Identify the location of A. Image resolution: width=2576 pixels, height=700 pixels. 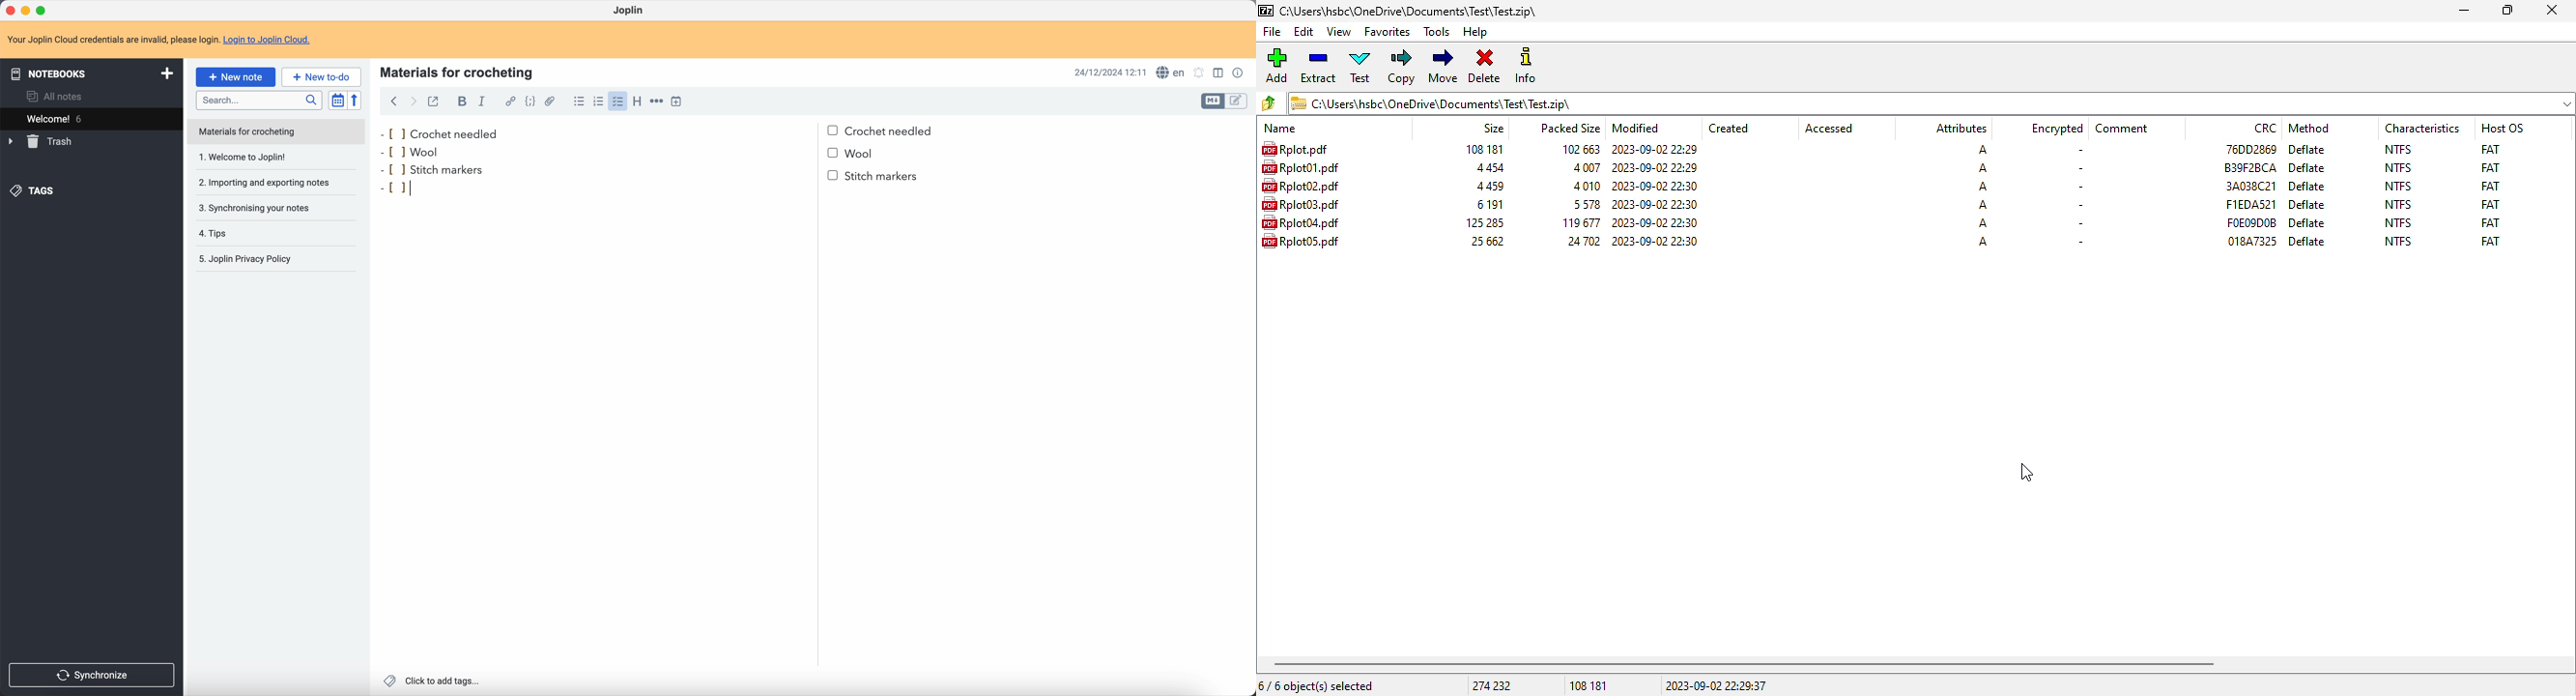
(1984, 222).